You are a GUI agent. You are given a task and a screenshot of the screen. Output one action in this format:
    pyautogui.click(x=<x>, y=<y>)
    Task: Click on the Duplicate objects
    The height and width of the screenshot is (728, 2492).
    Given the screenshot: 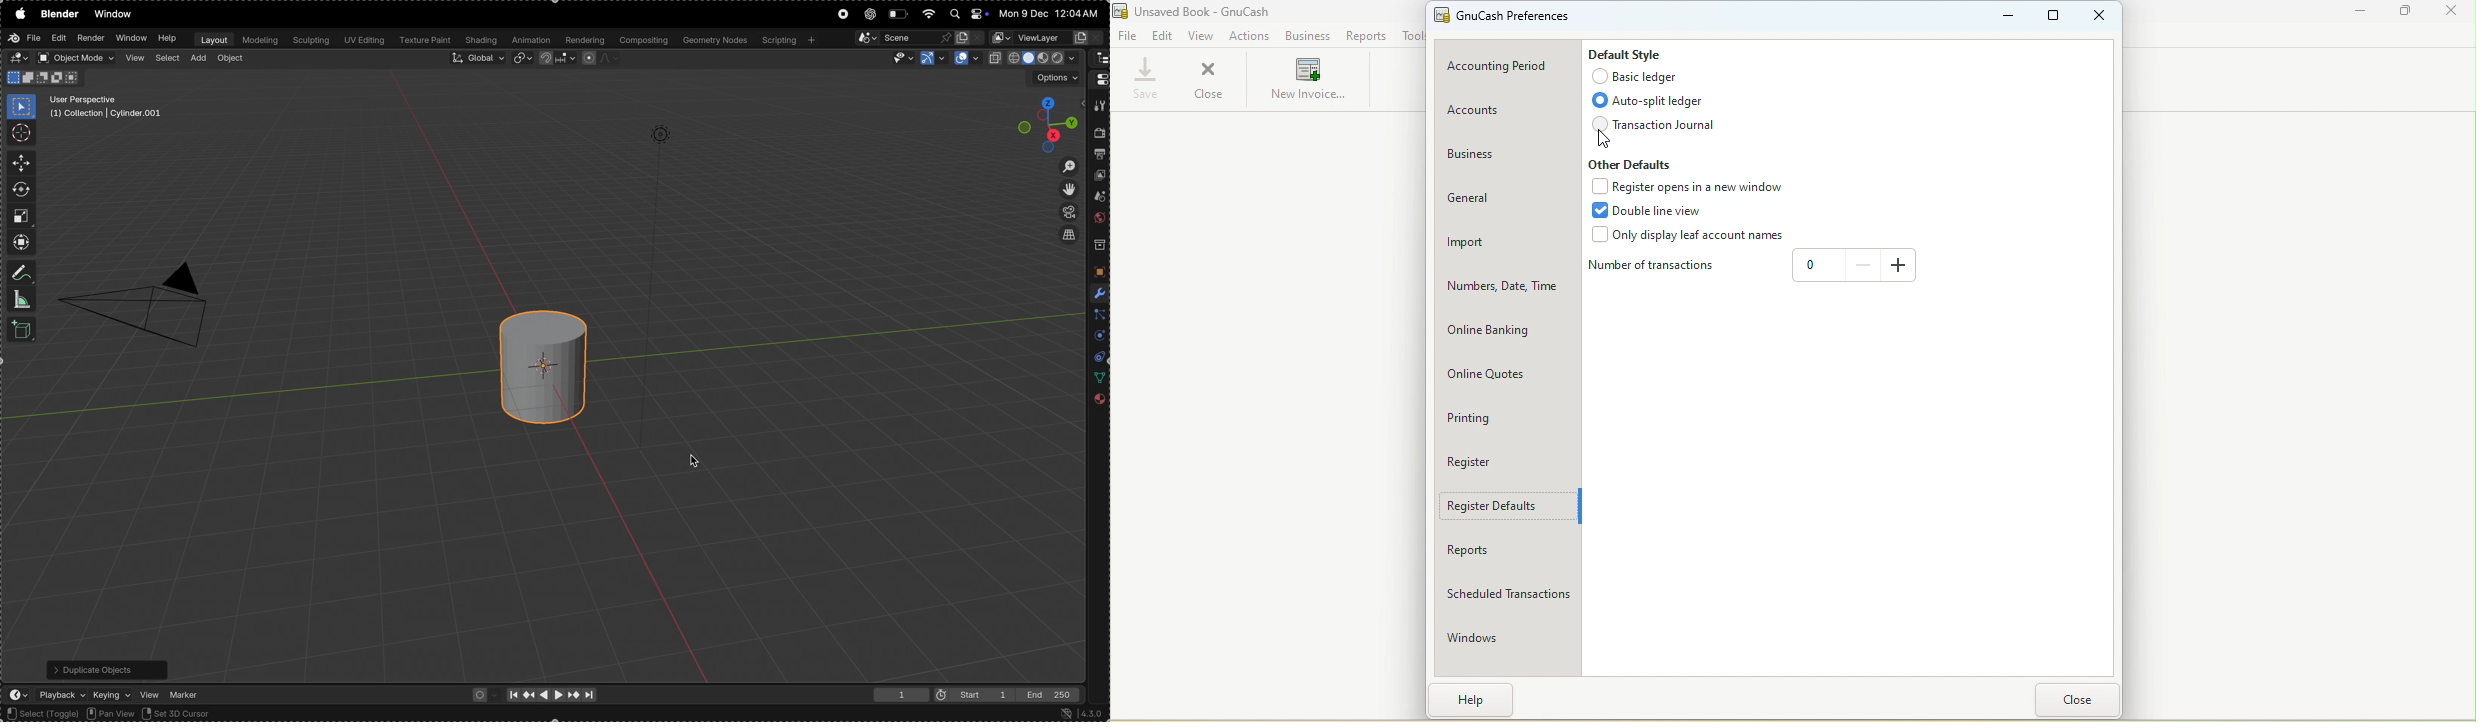 What is the action you would take?
    pyautogui.click(x=105, y=667)
    